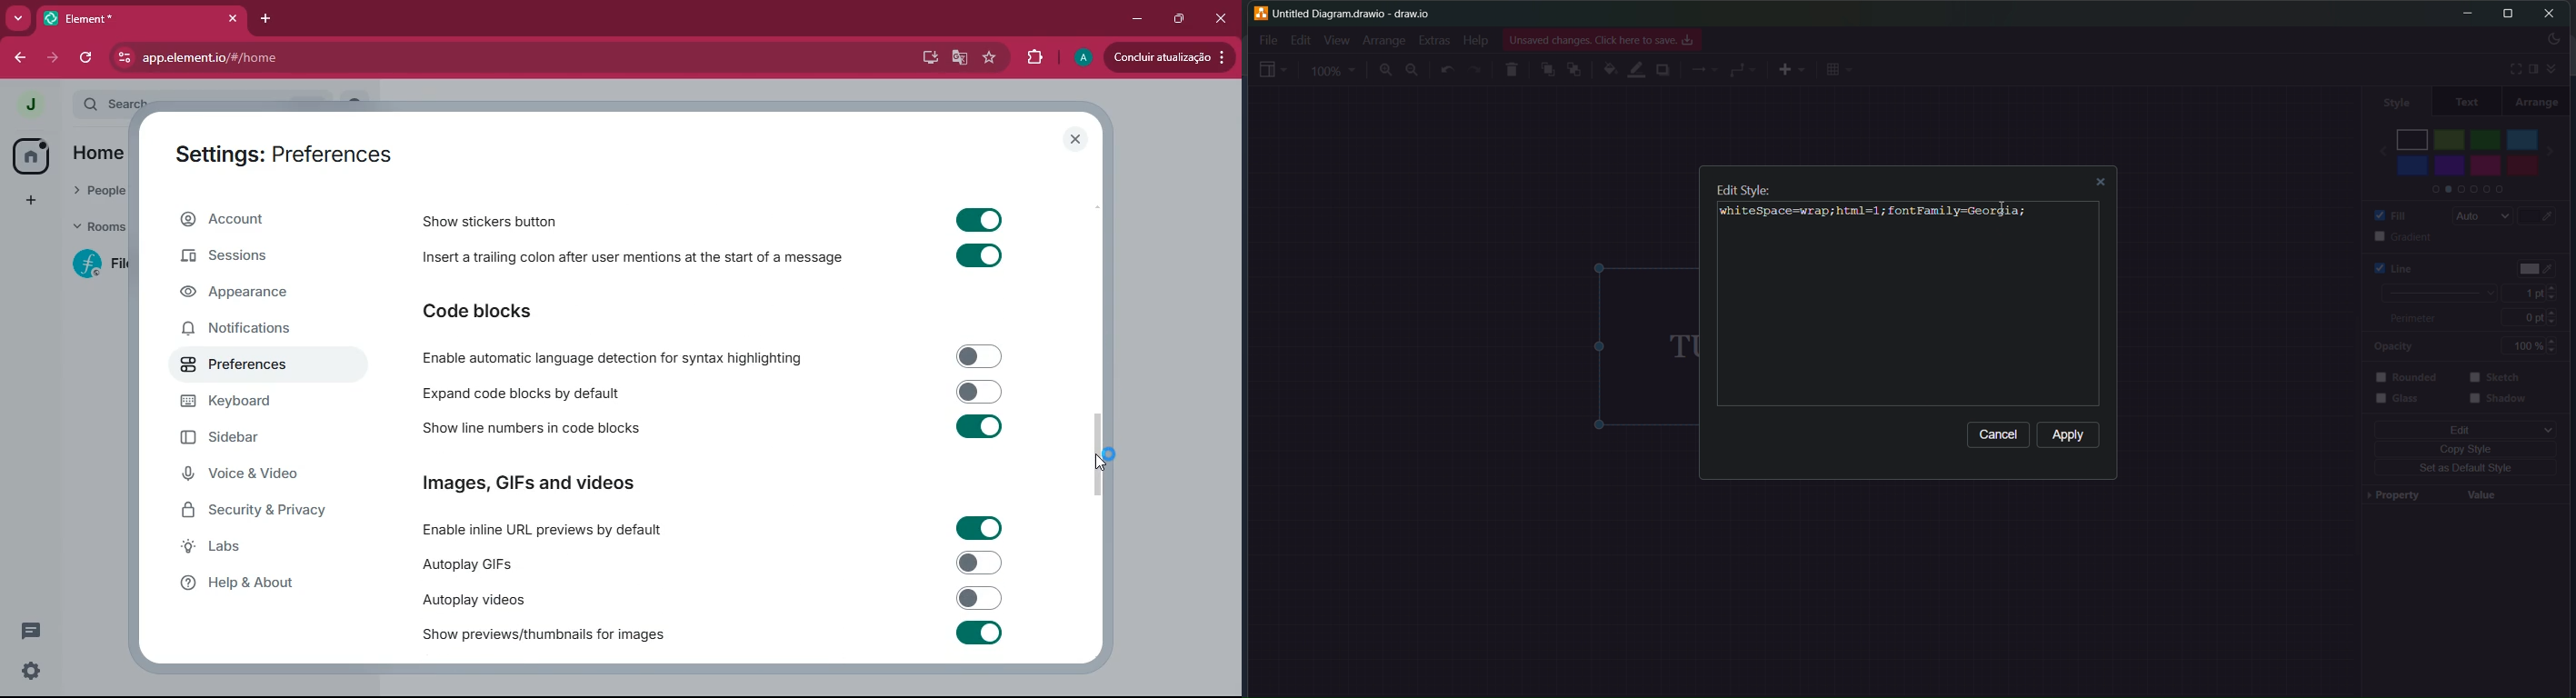 The width and height of the screenshot is (2576, 700). Describe the element at coordinates (2461, 469) in the screenshot. I see `set as default style` at that location.